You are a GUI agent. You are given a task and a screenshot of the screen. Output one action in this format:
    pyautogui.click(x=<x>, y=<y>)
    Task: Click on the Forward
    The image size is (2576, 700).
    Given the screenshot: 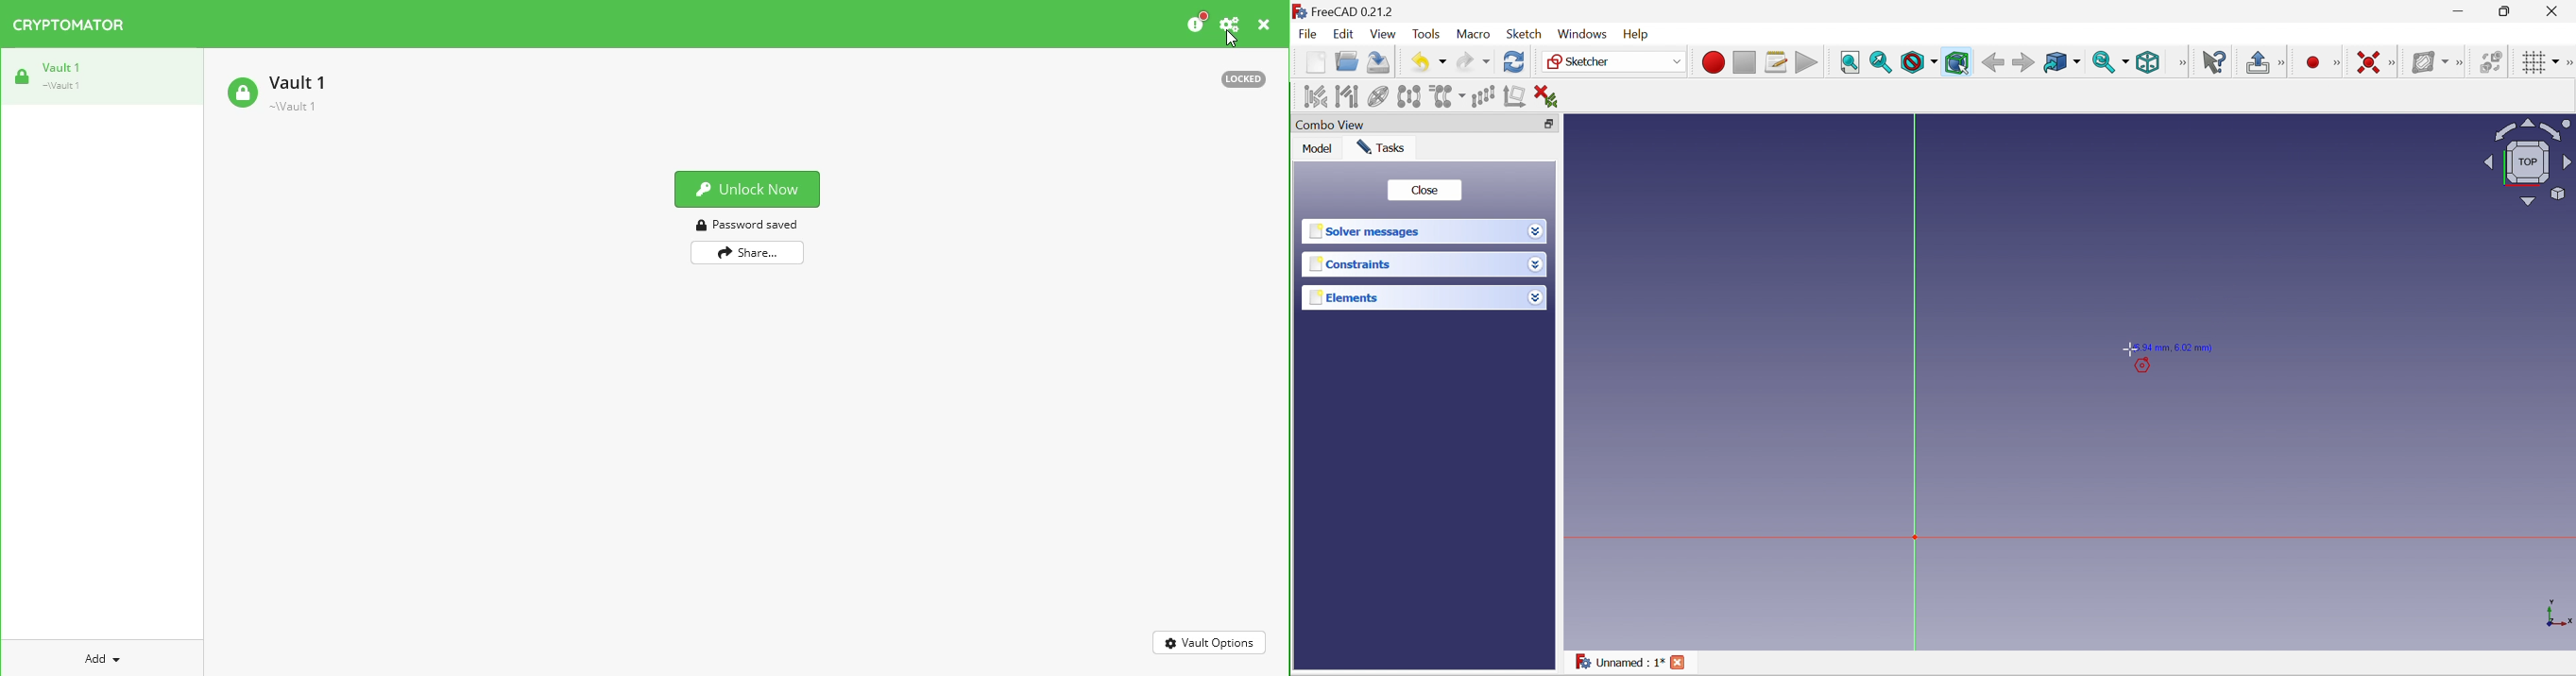 What is the action you would take?
    pyautogui.click(x=2024, y=63)
    